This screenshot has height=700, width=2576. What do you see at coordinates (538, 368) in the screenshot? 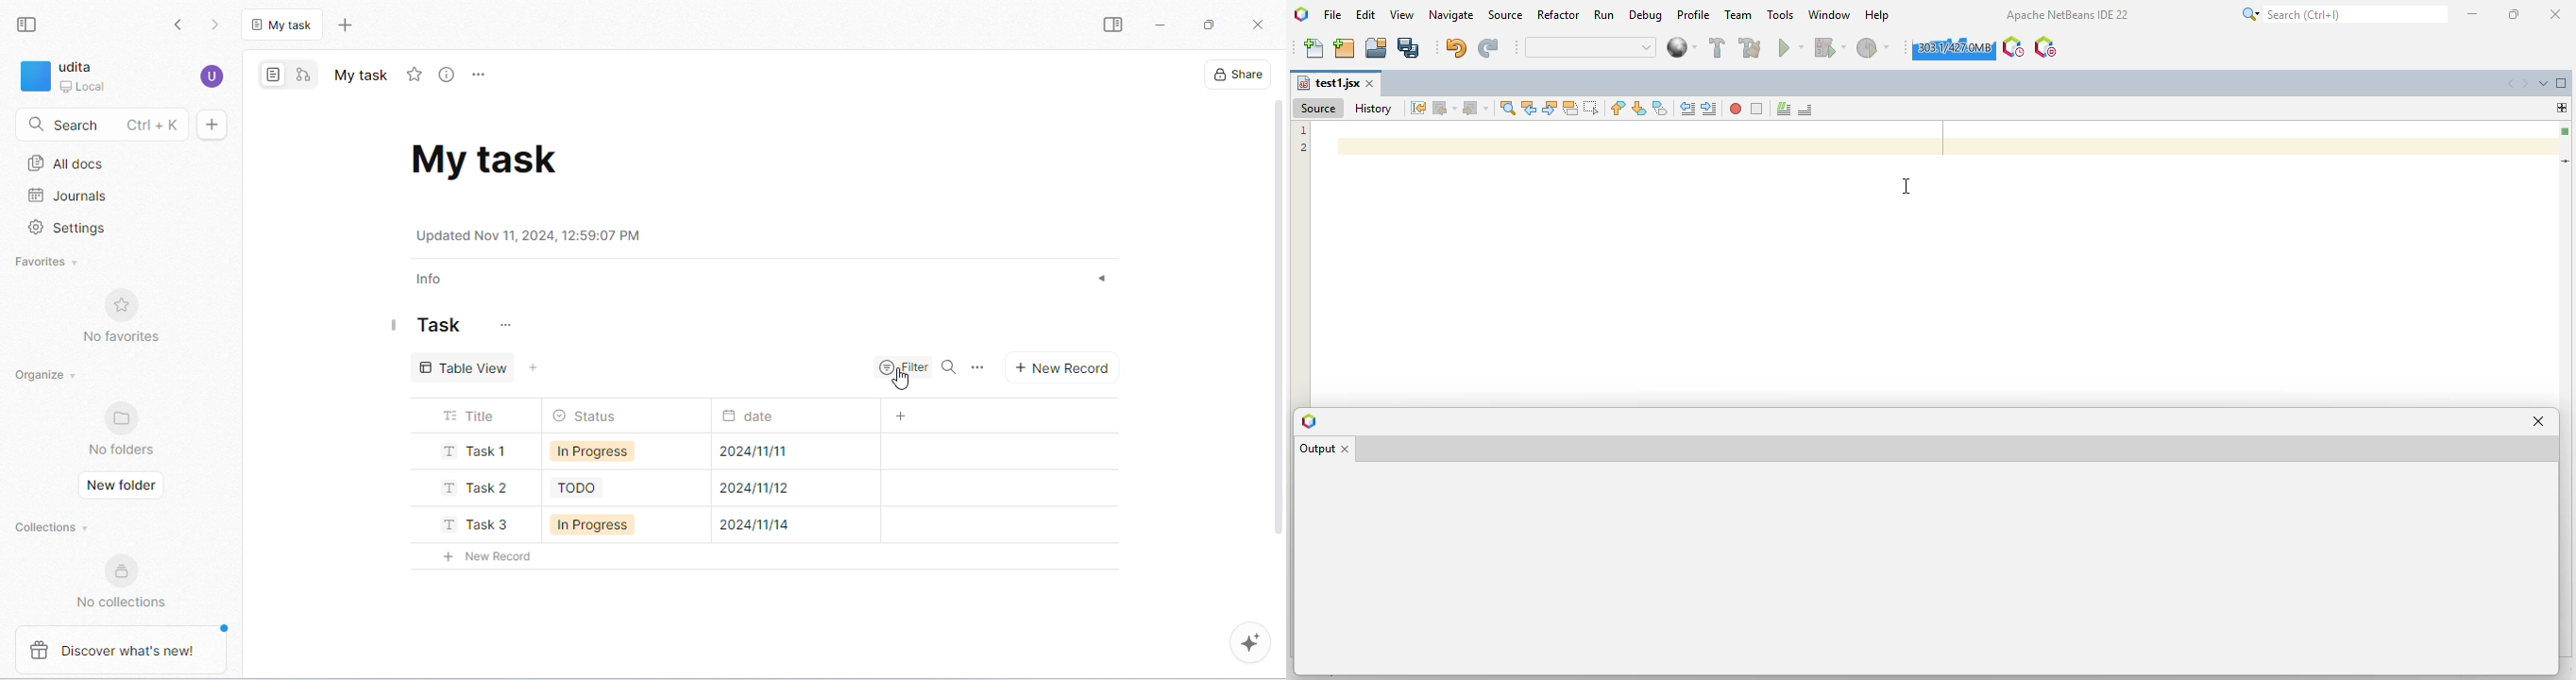
I see `add view` at bounding box center [538, 368].